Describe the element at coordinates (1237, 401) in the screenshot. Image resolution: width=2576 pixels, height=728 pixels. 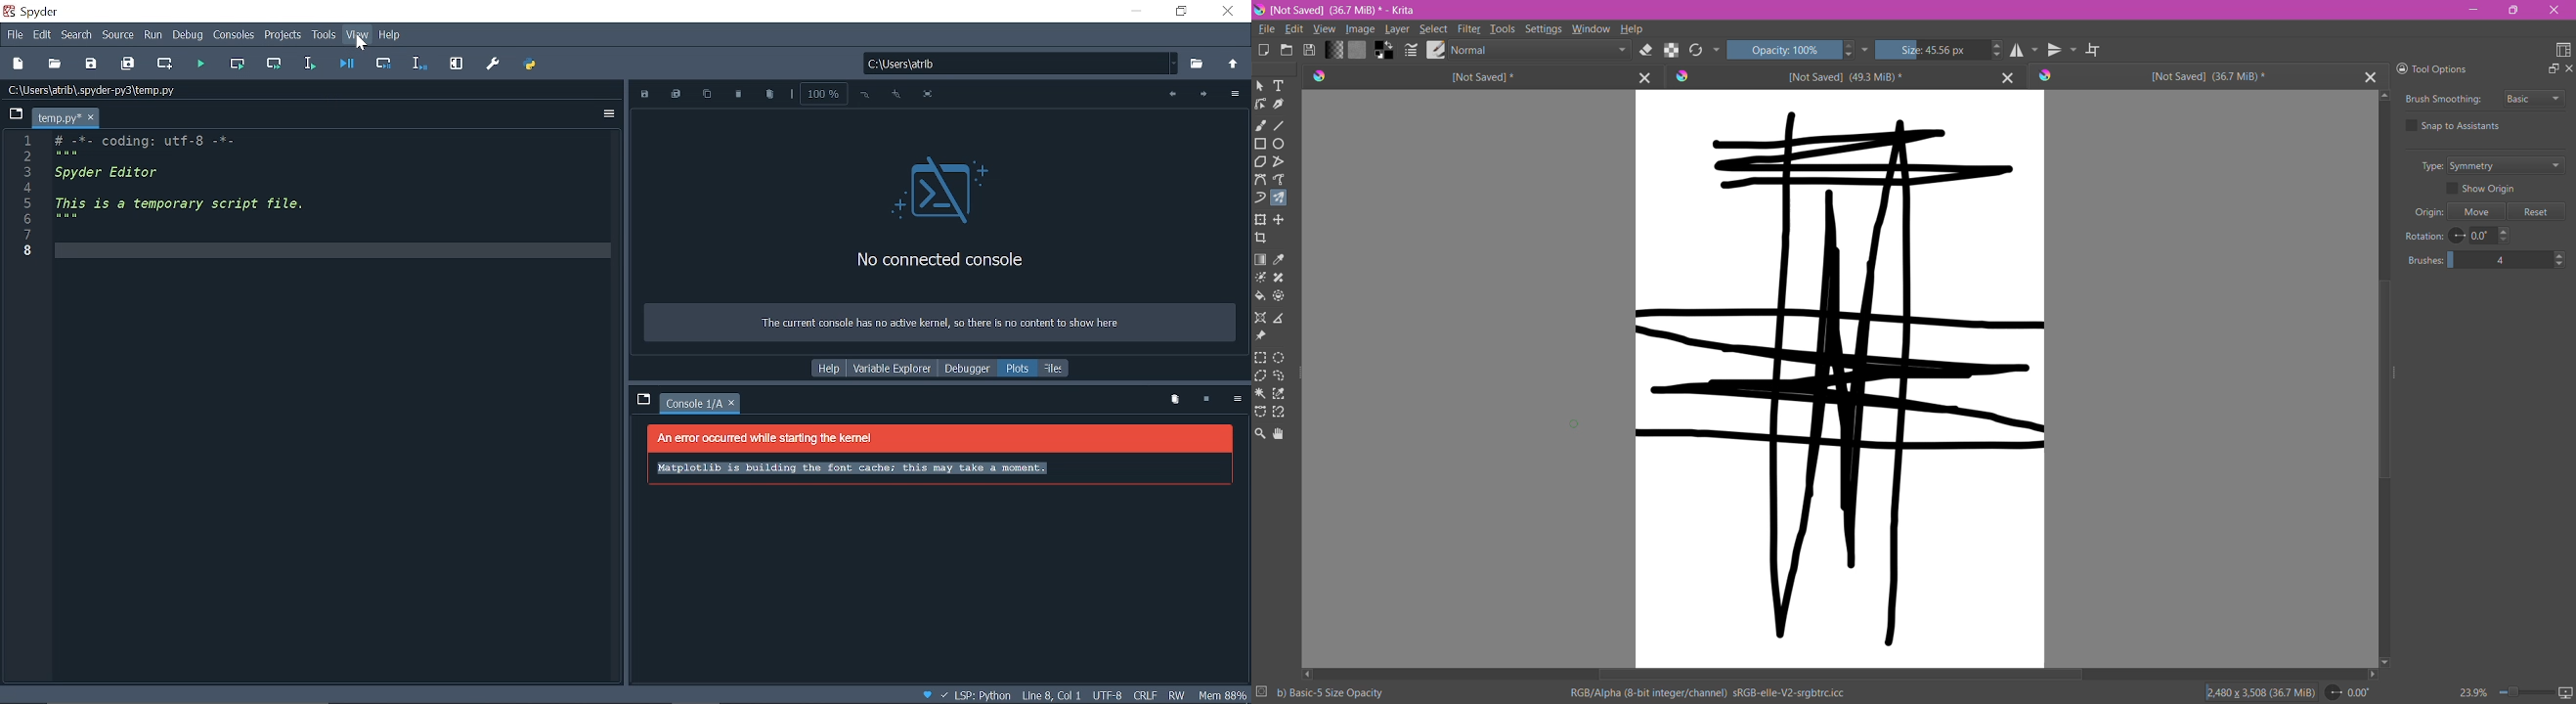
I see `Options` at that location.